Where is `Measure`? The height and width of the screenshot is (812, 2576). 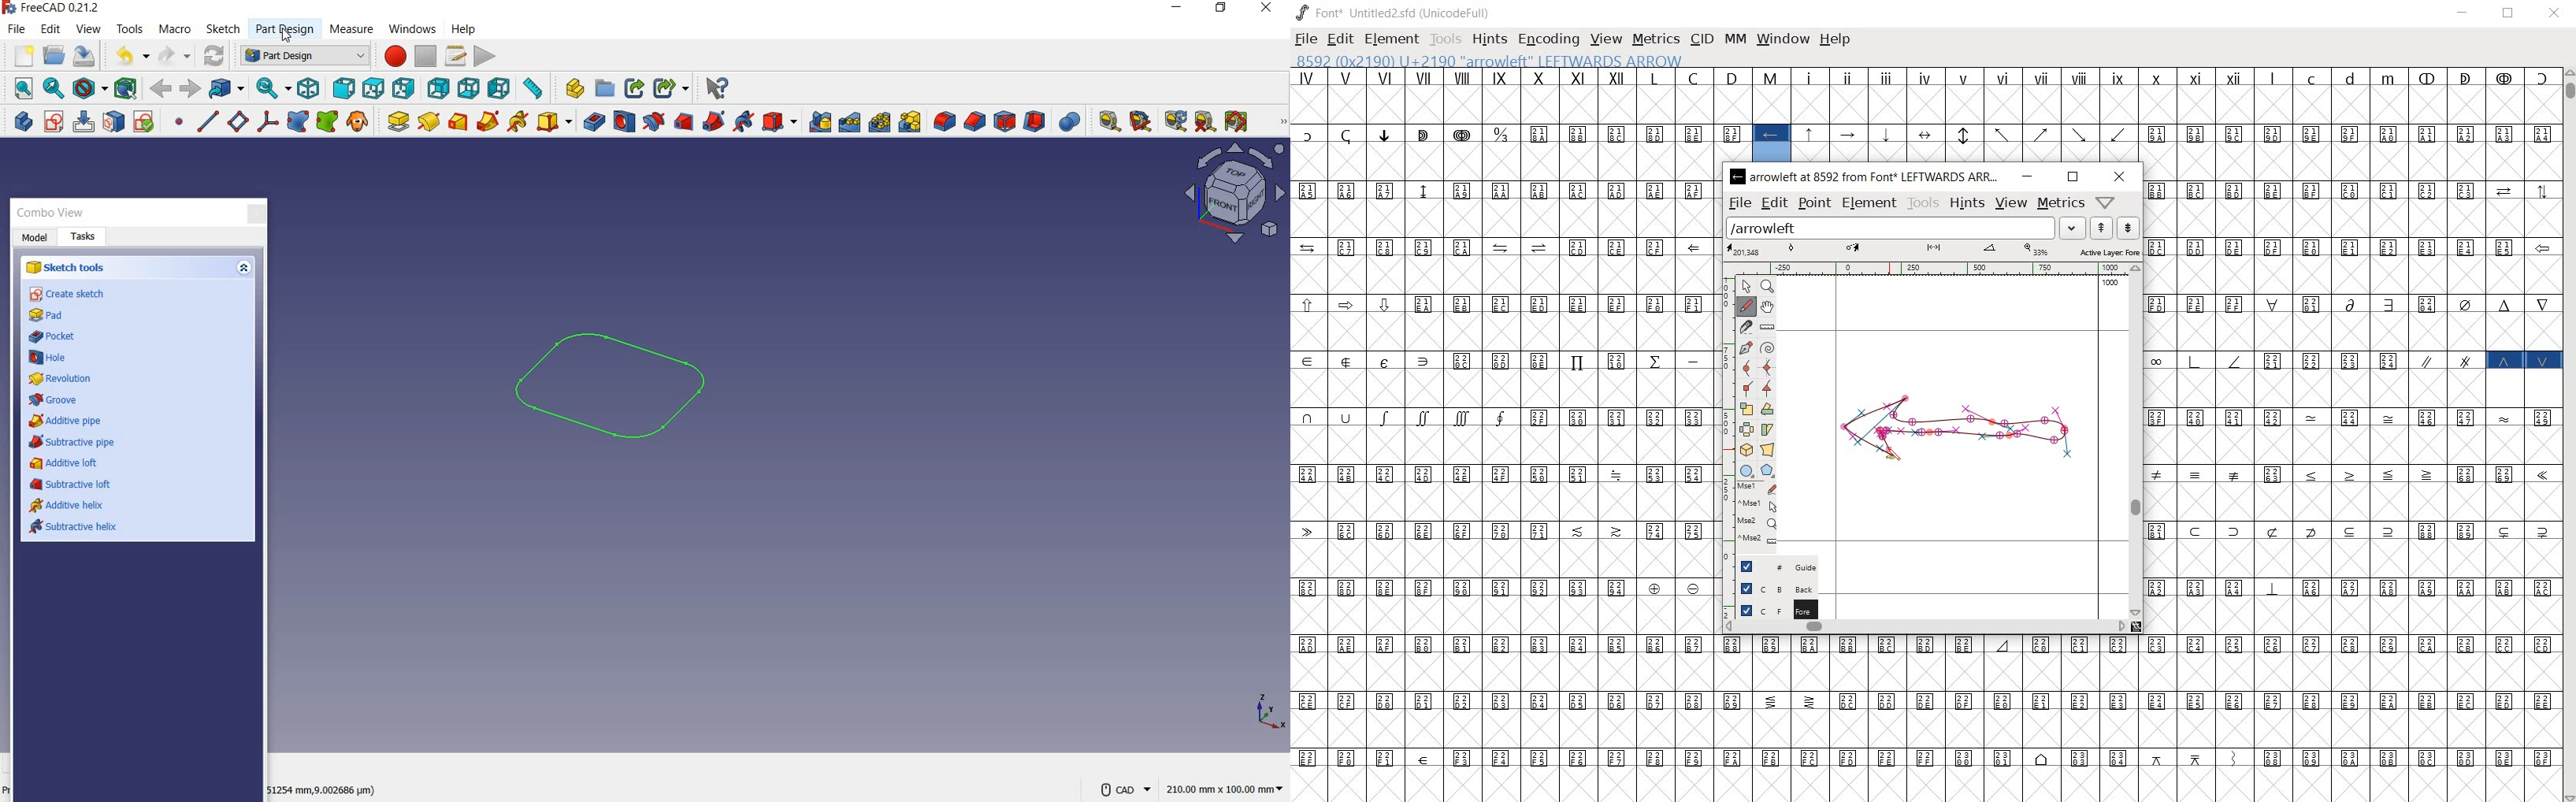 Measure is located at coordinates (350, 27).